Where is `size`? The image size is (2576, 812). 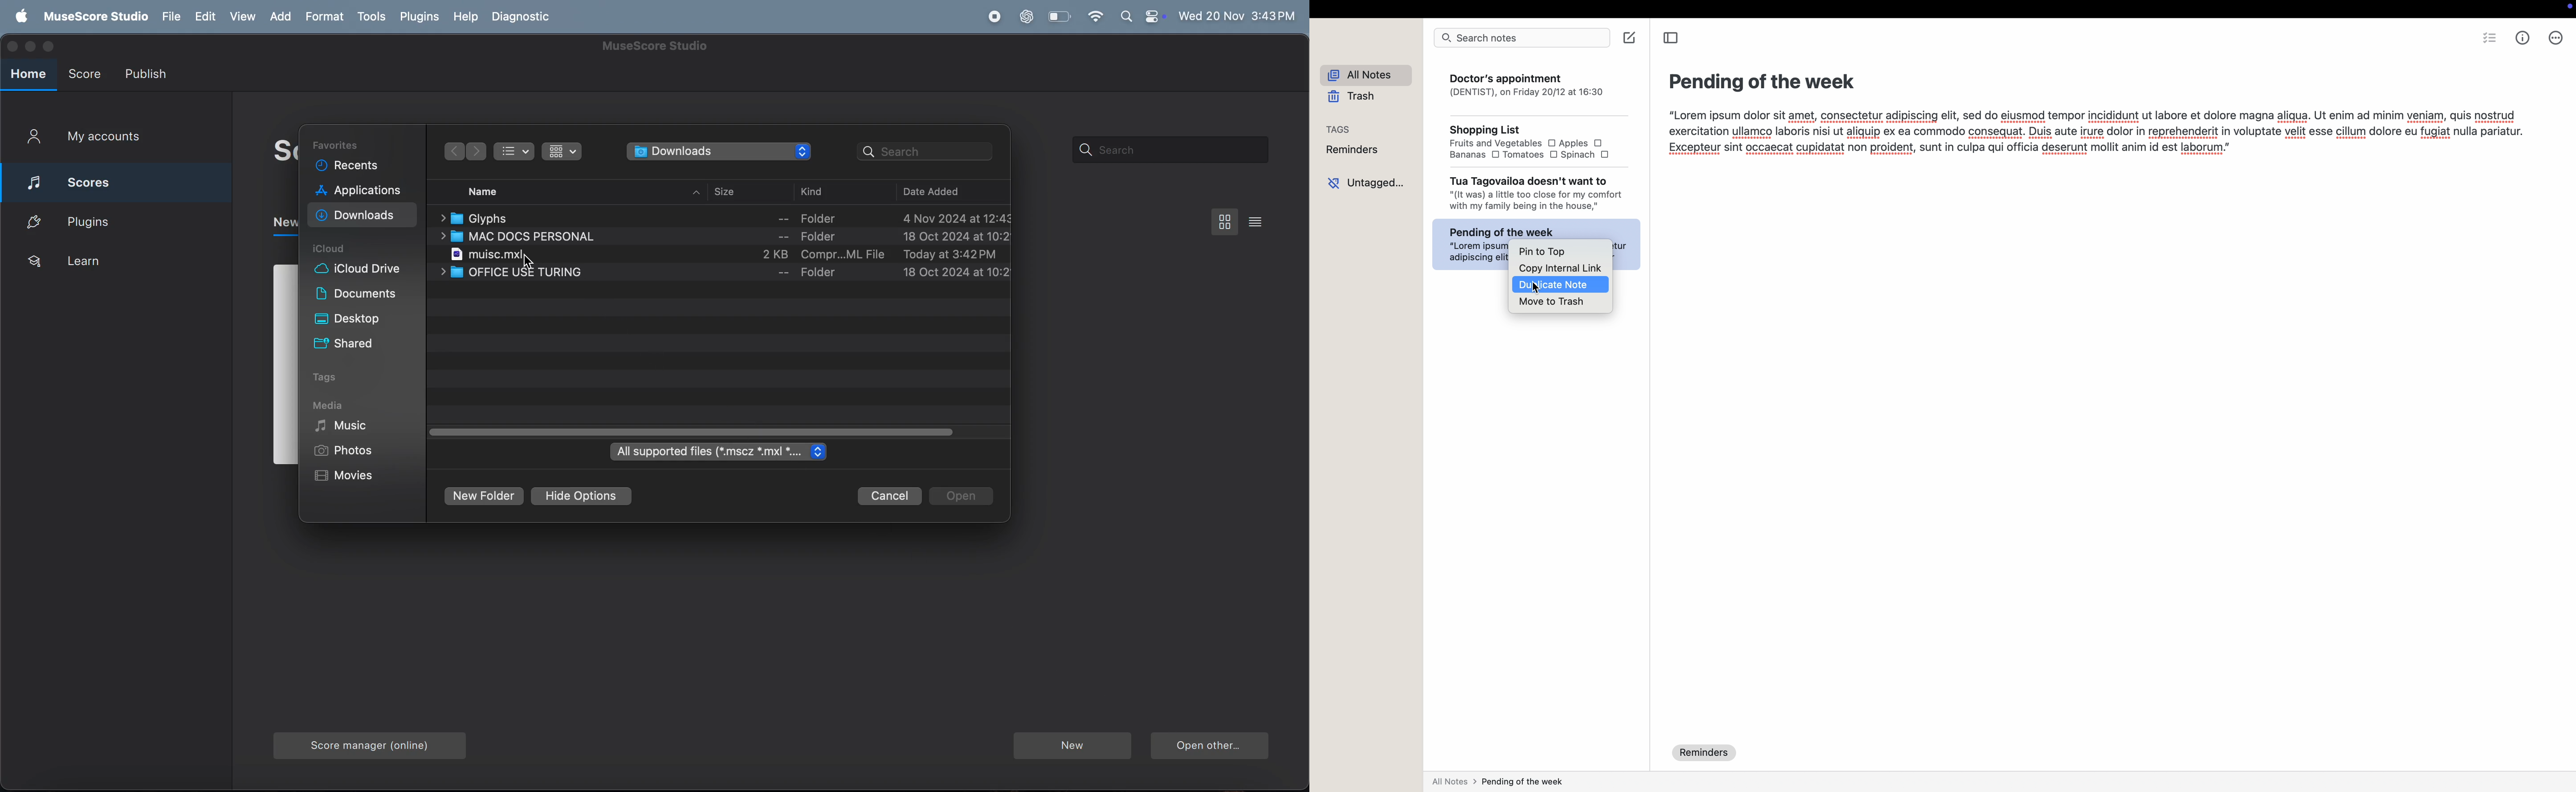 size is located at coordinates (742, 191).